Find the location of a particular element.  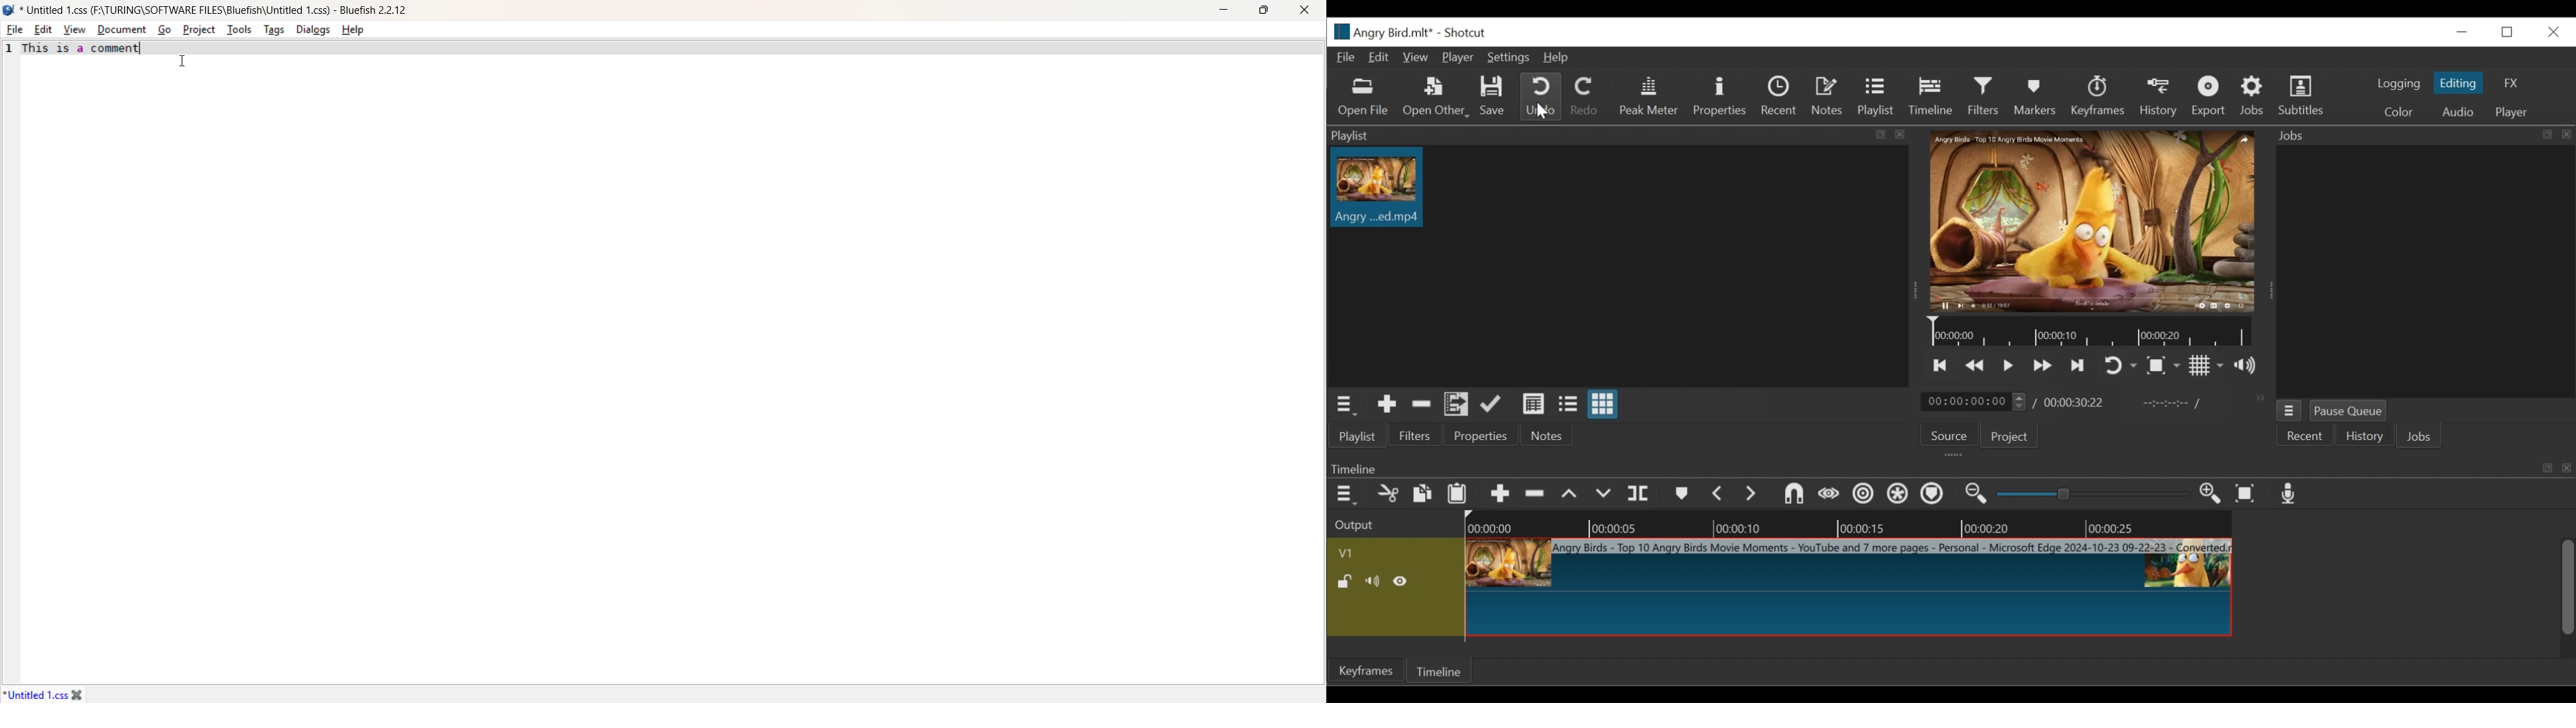

Clip is located at coordinates (1849, 588).